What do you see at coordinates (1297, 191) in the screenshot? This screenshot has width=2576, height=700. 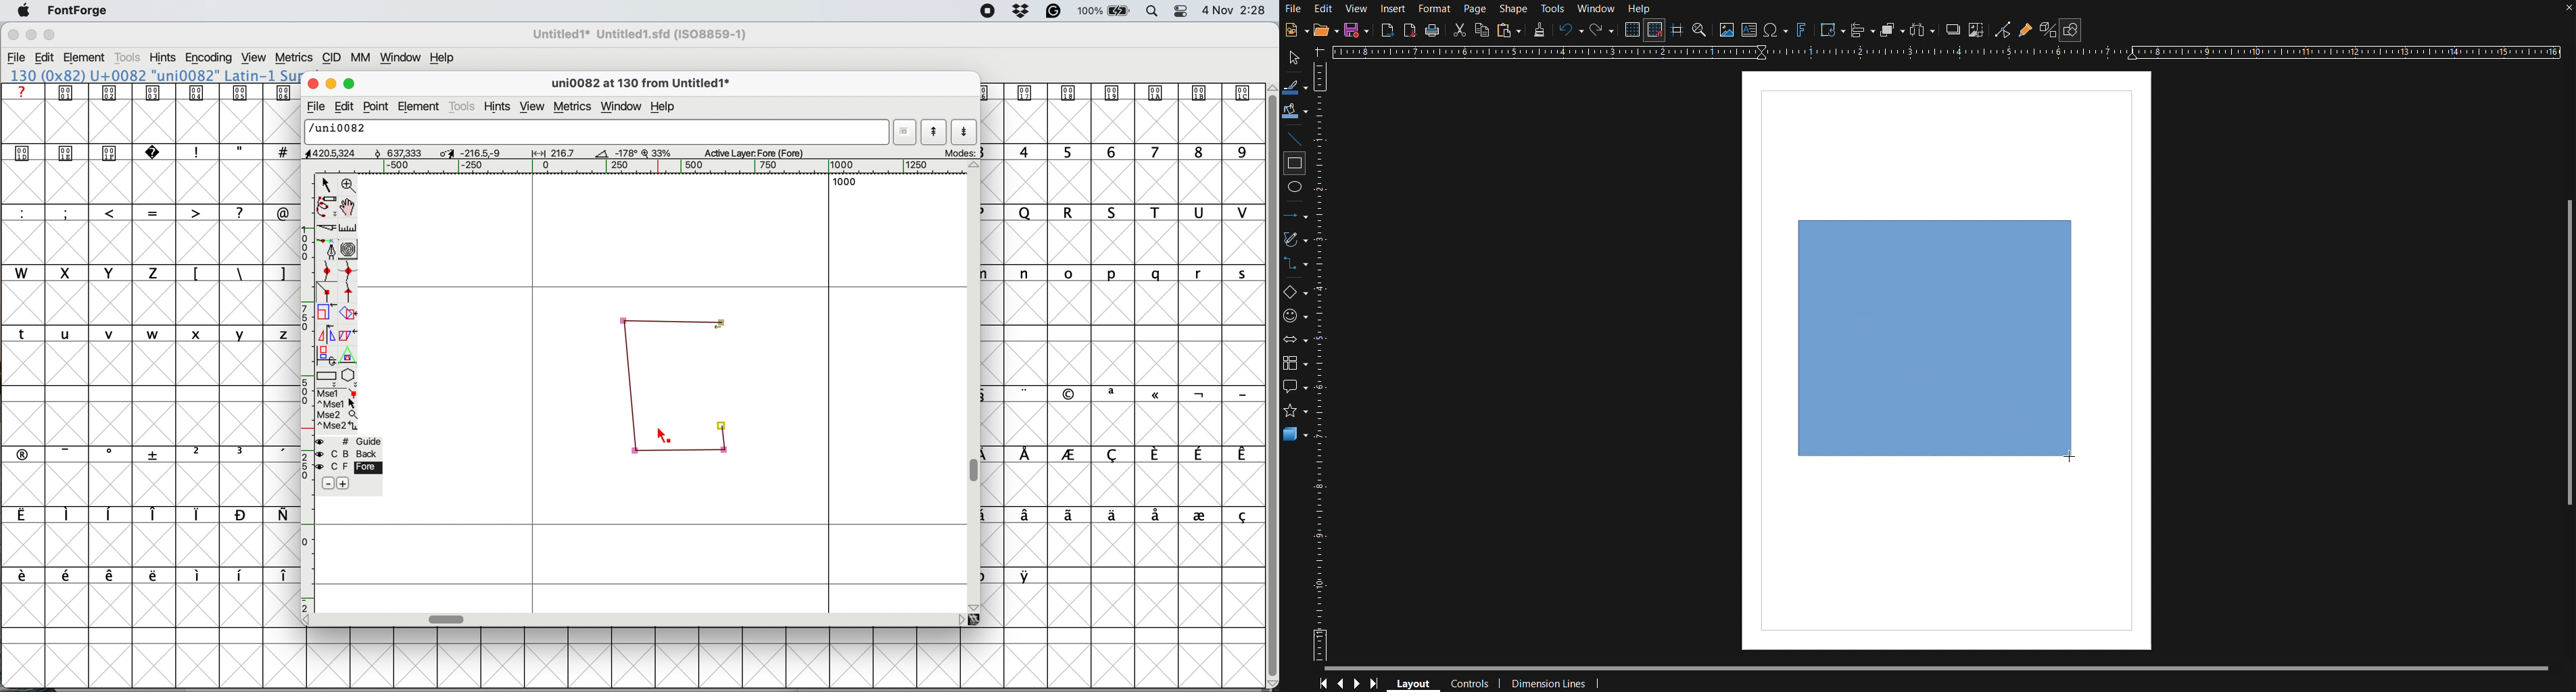 I see `Ellipse` at bounding box center [1297, 191].